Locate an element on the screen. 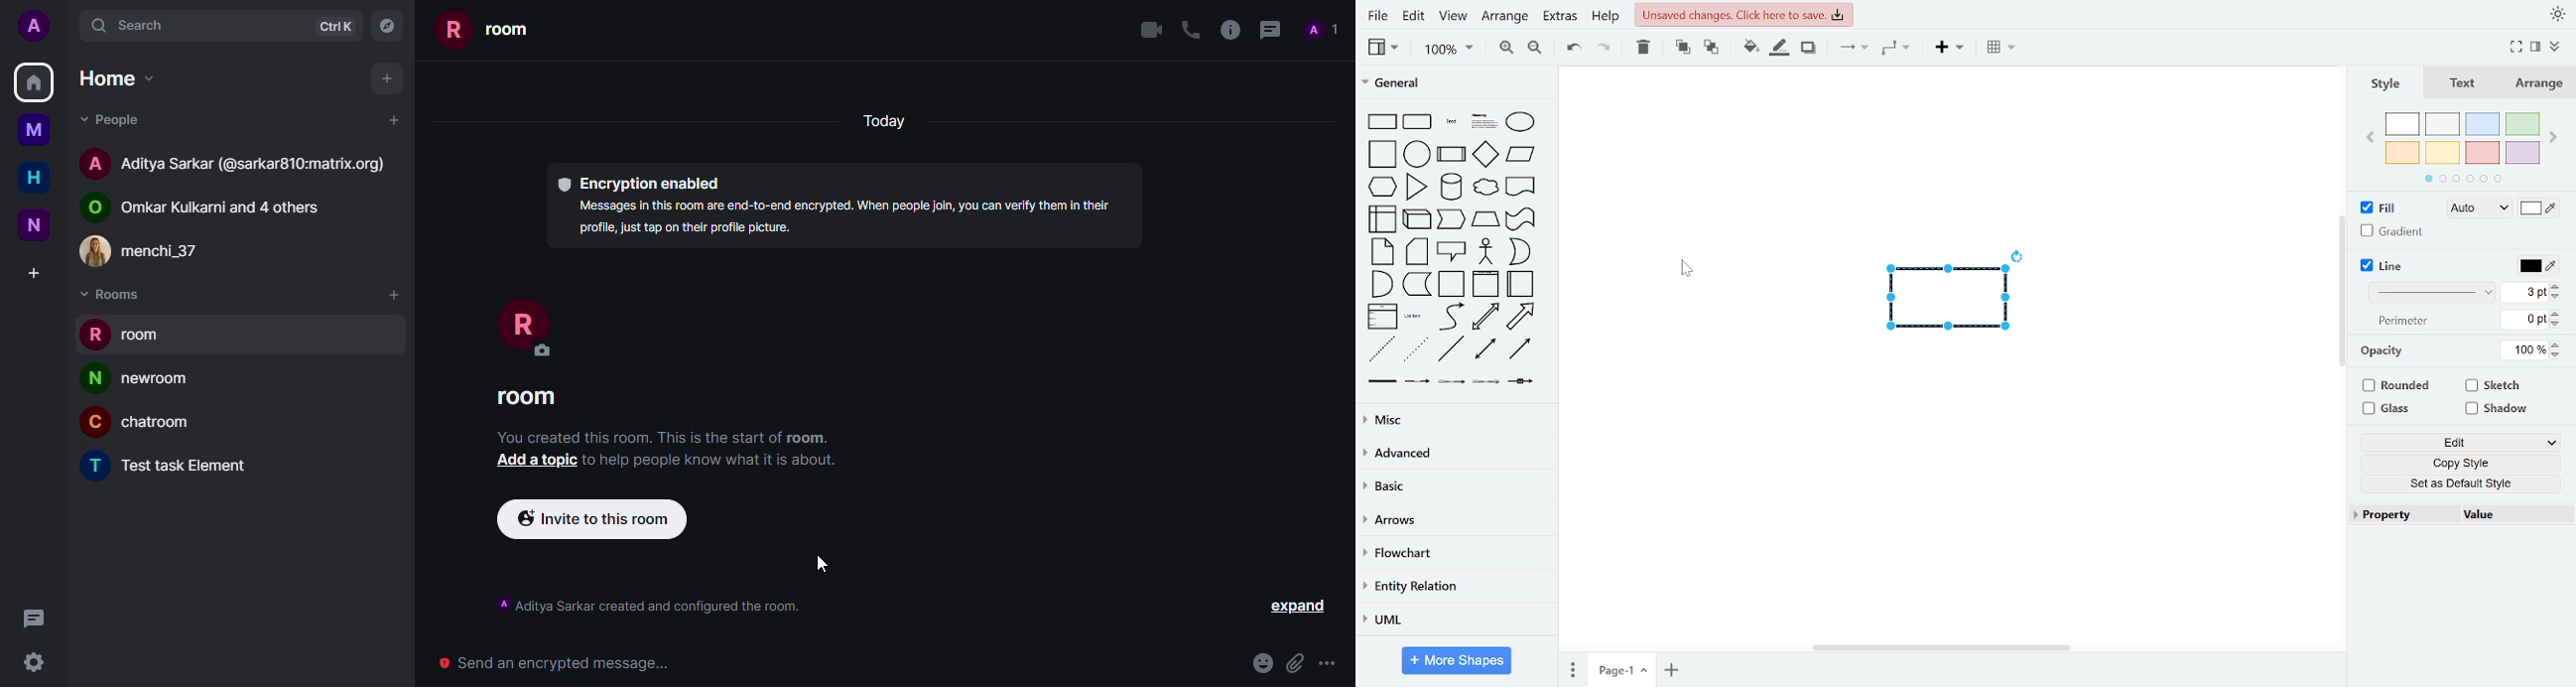  public room is located at coordinates (213, 204).